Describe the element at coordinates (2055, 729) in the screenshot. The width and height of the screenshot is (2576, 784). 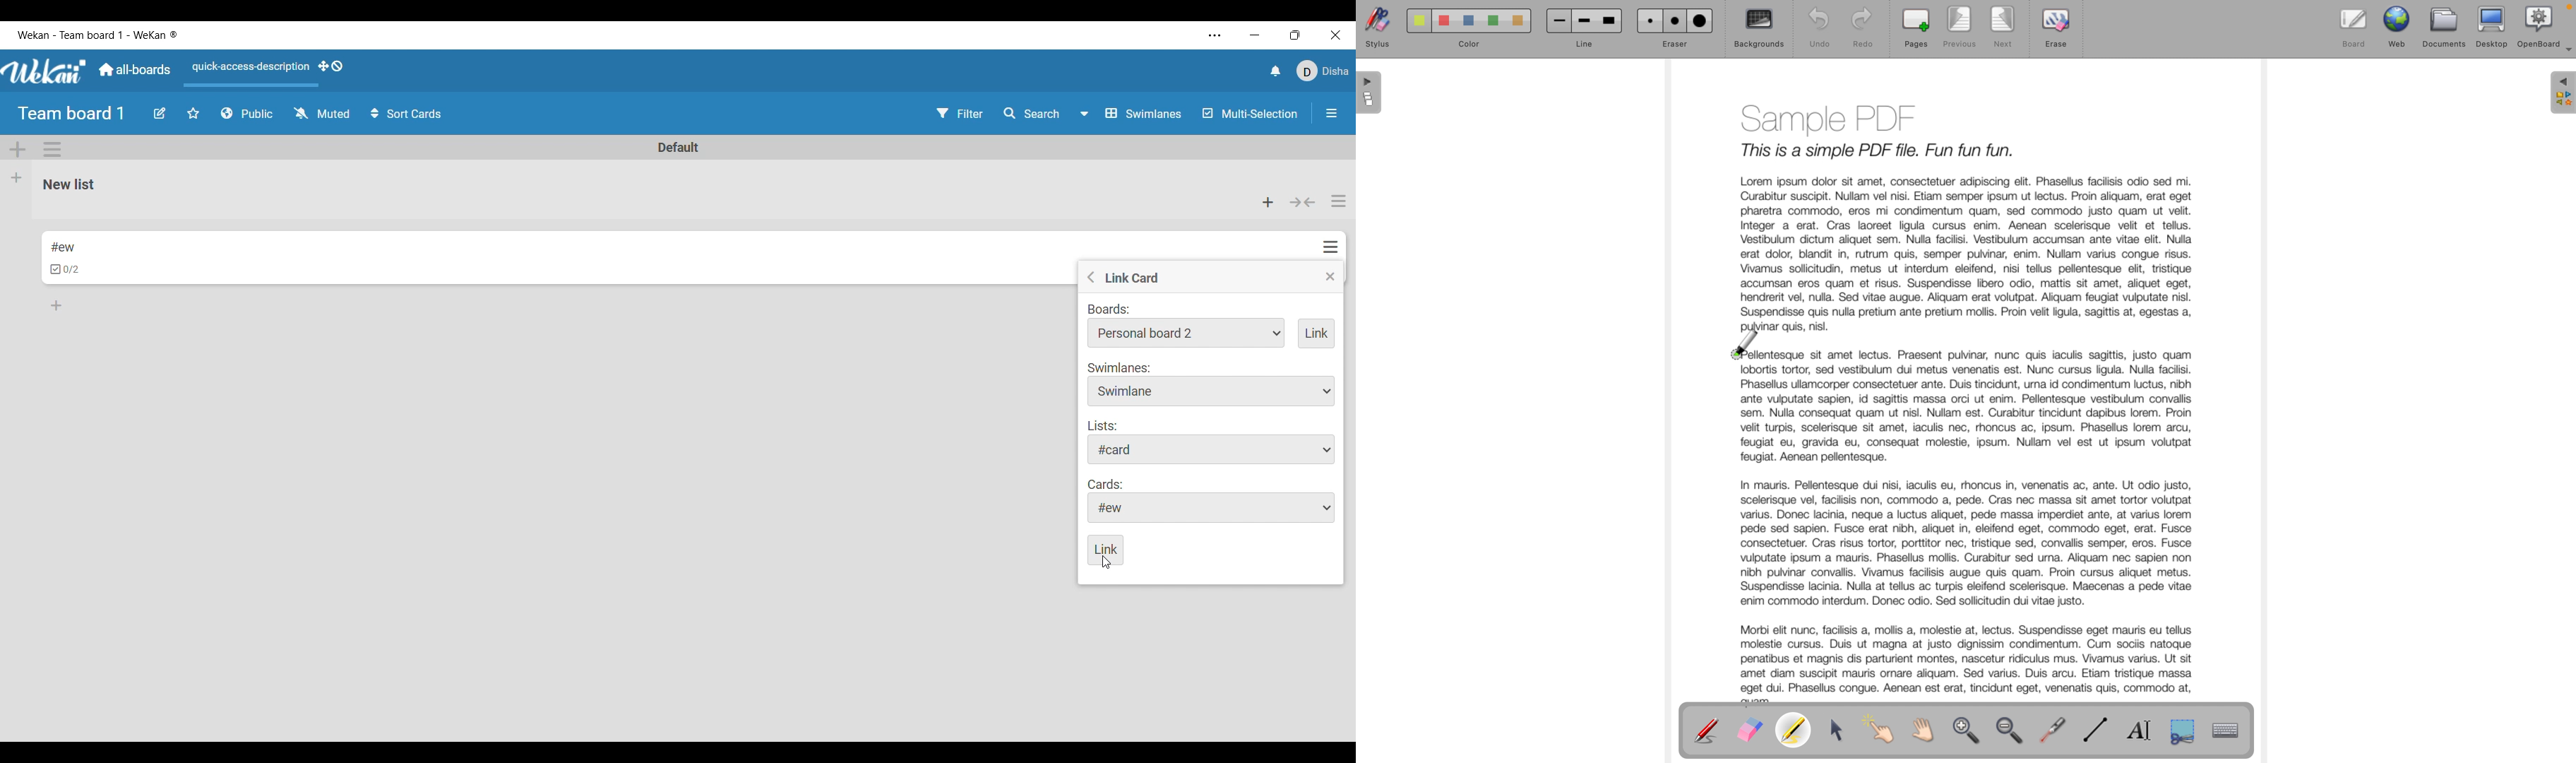
I see `virtual laser pointer` at that location.